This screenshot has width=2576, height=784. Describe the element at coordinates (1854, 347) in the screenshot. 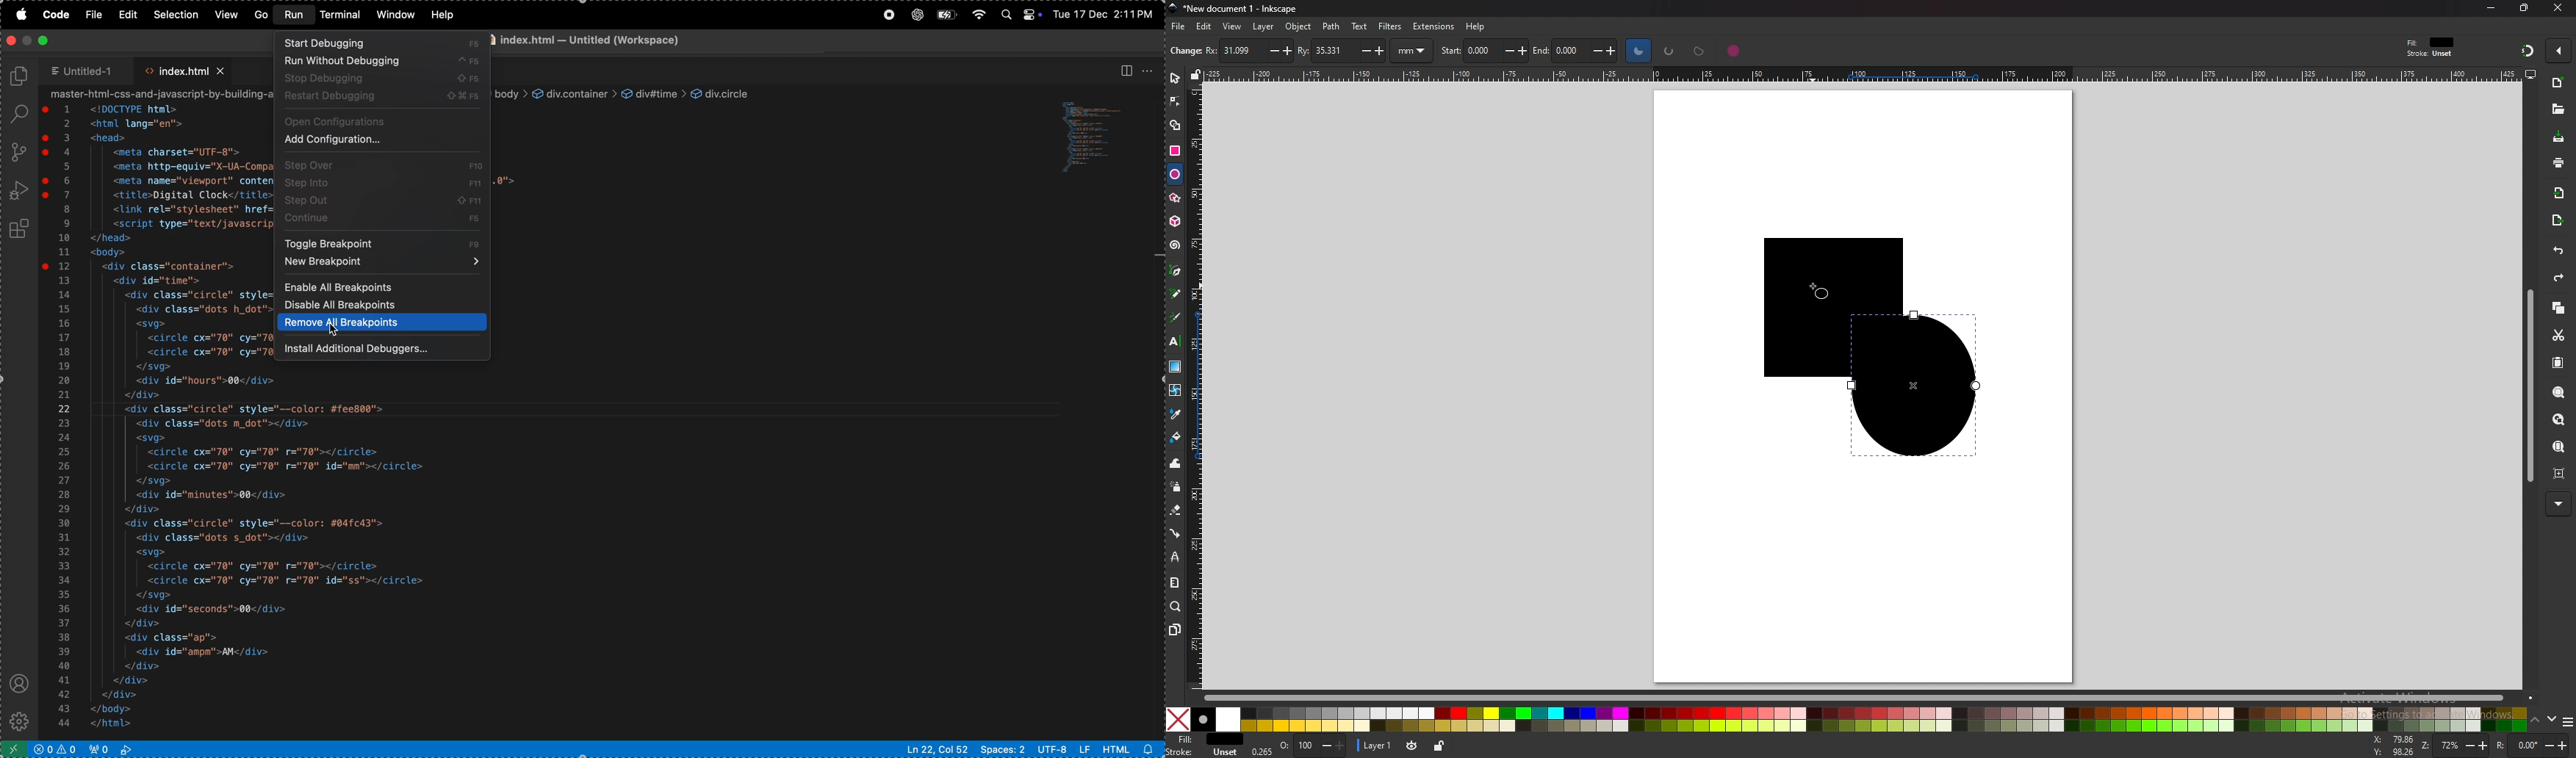

I see `shapes` at that location.